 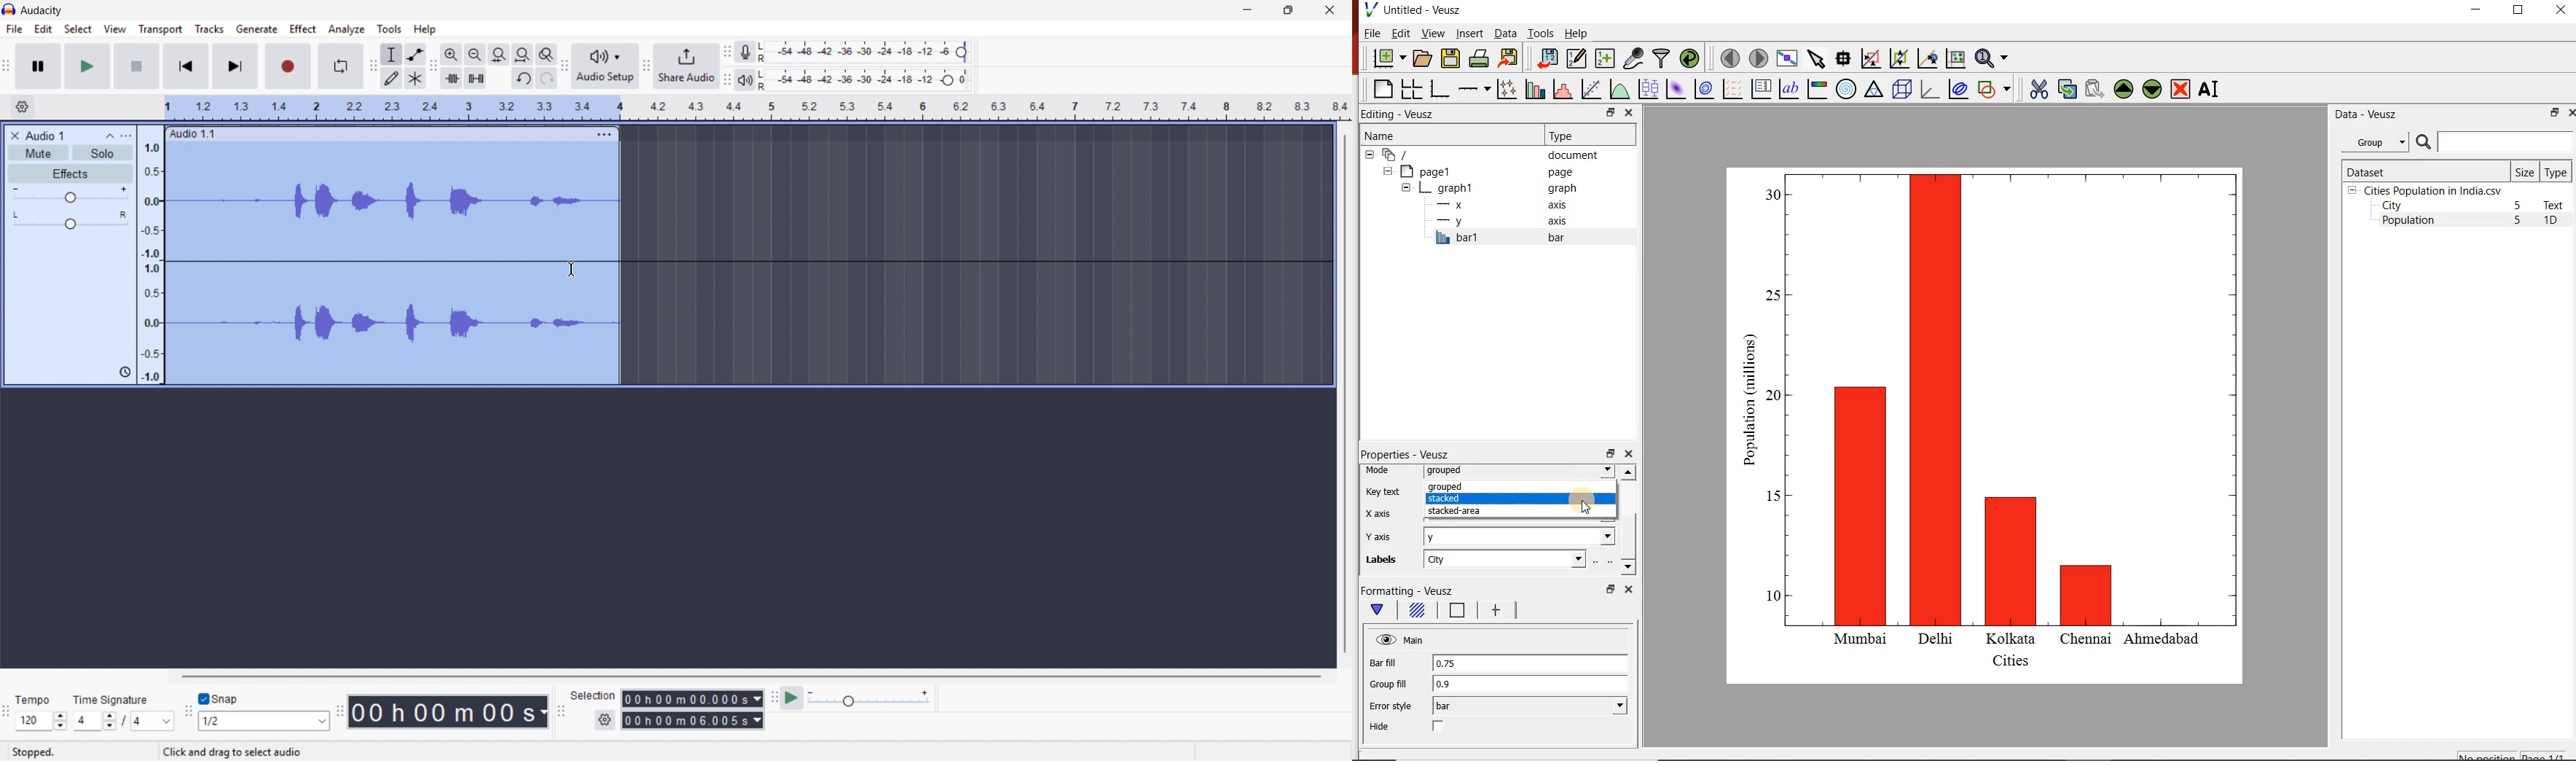 I want to click on stacked, so click(x=1517, y=499).